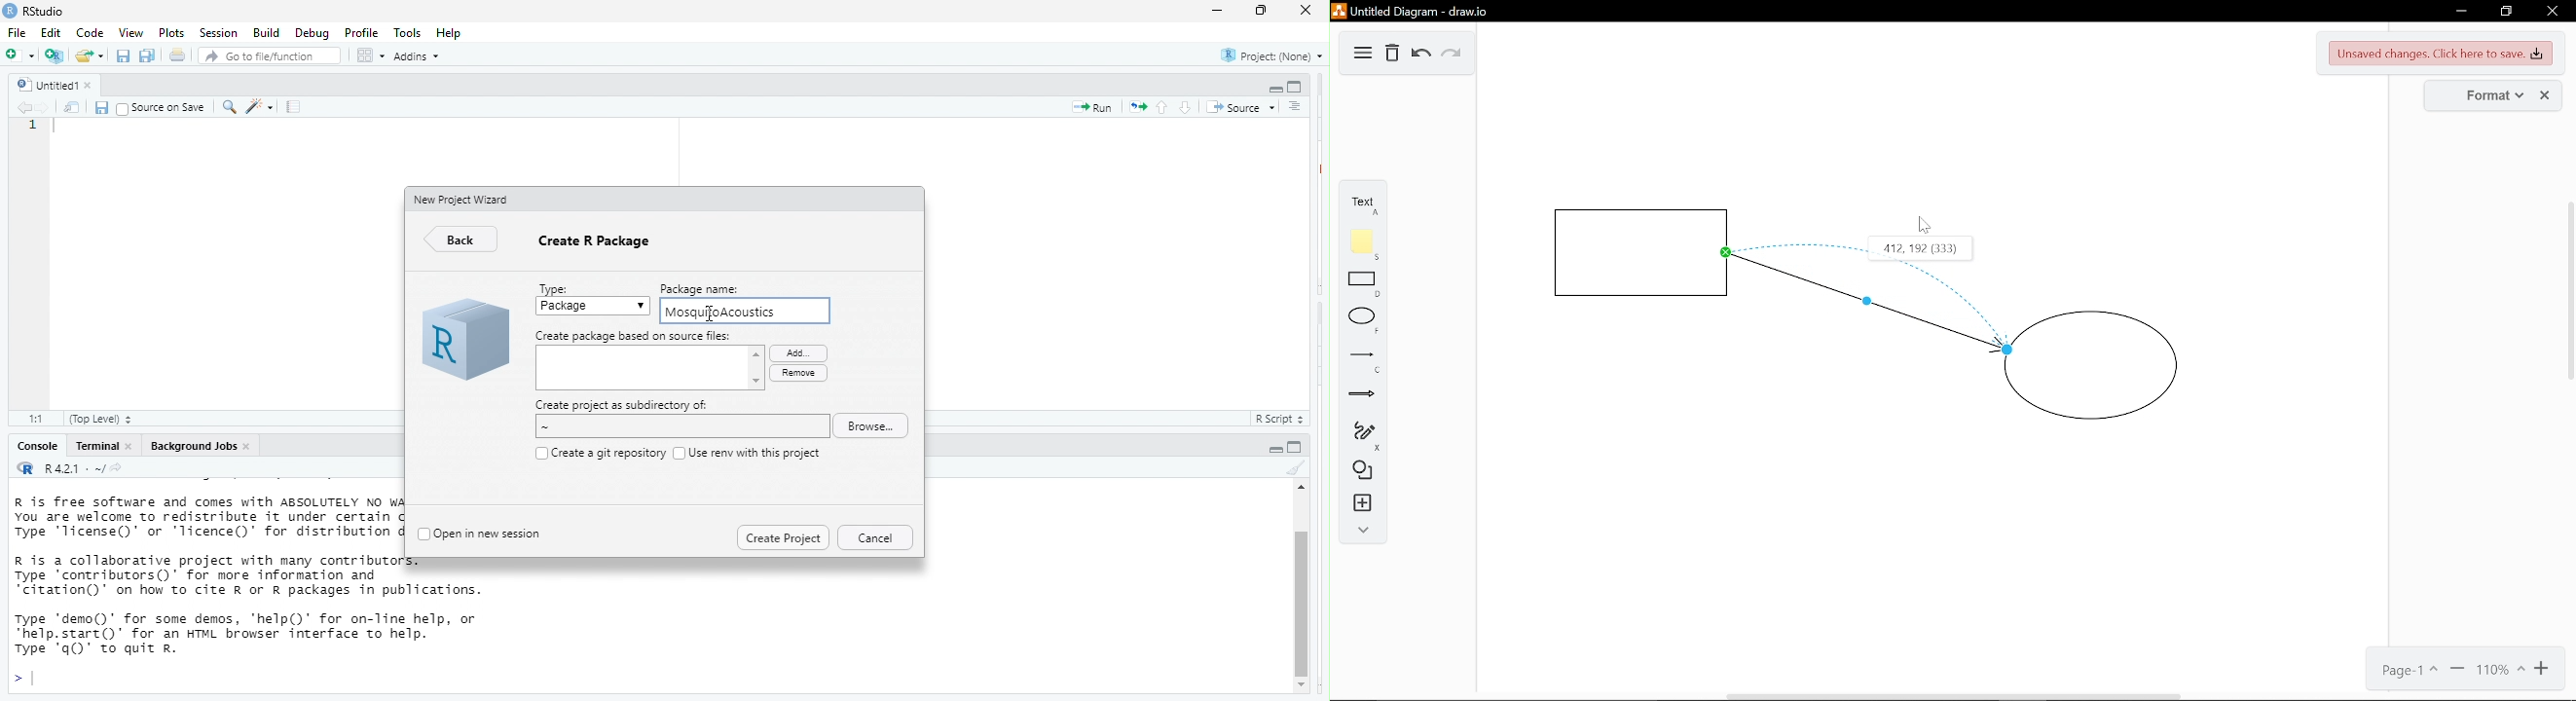 The width and height of the screenshot is (2576, 728). What do you see at coordinates (1293, 468) in the screenshot?
I see `clear console` at bounding box center [1293, 468].